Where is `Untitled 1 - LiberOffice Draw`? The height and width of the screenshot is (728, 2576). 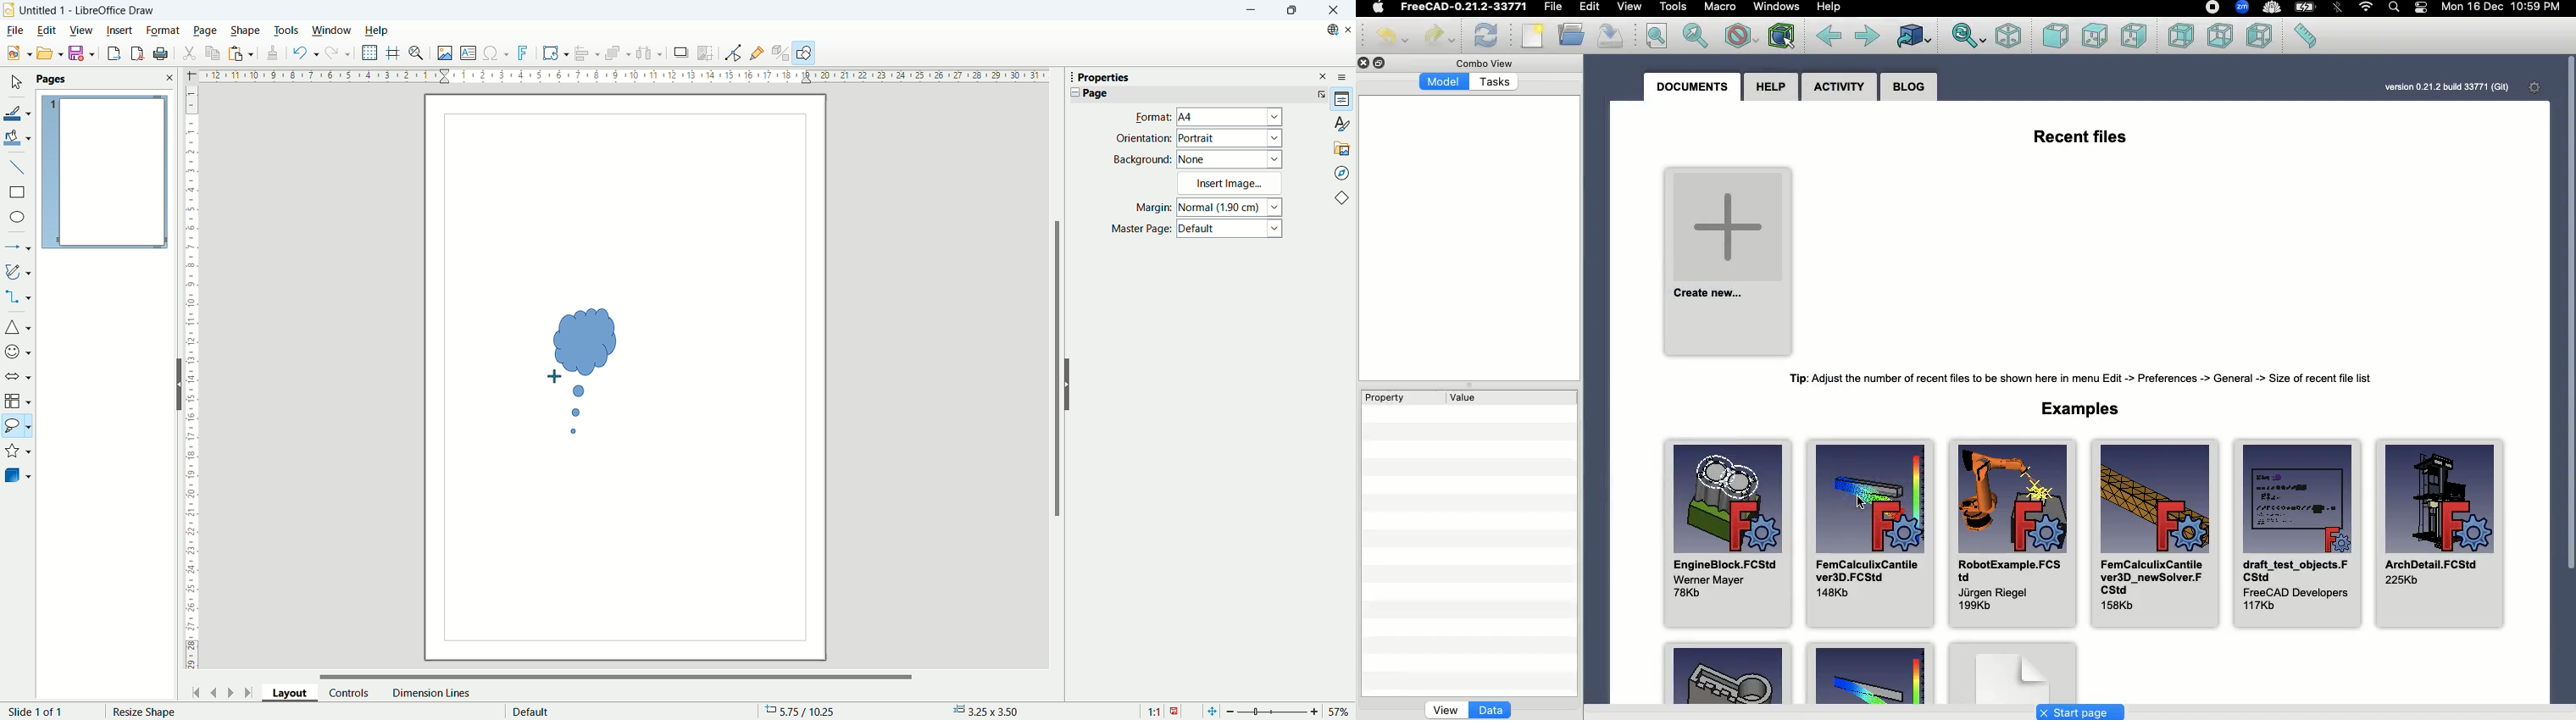 Untitled 1 - LiberOffice Draw is located at coordinates (88, 8).